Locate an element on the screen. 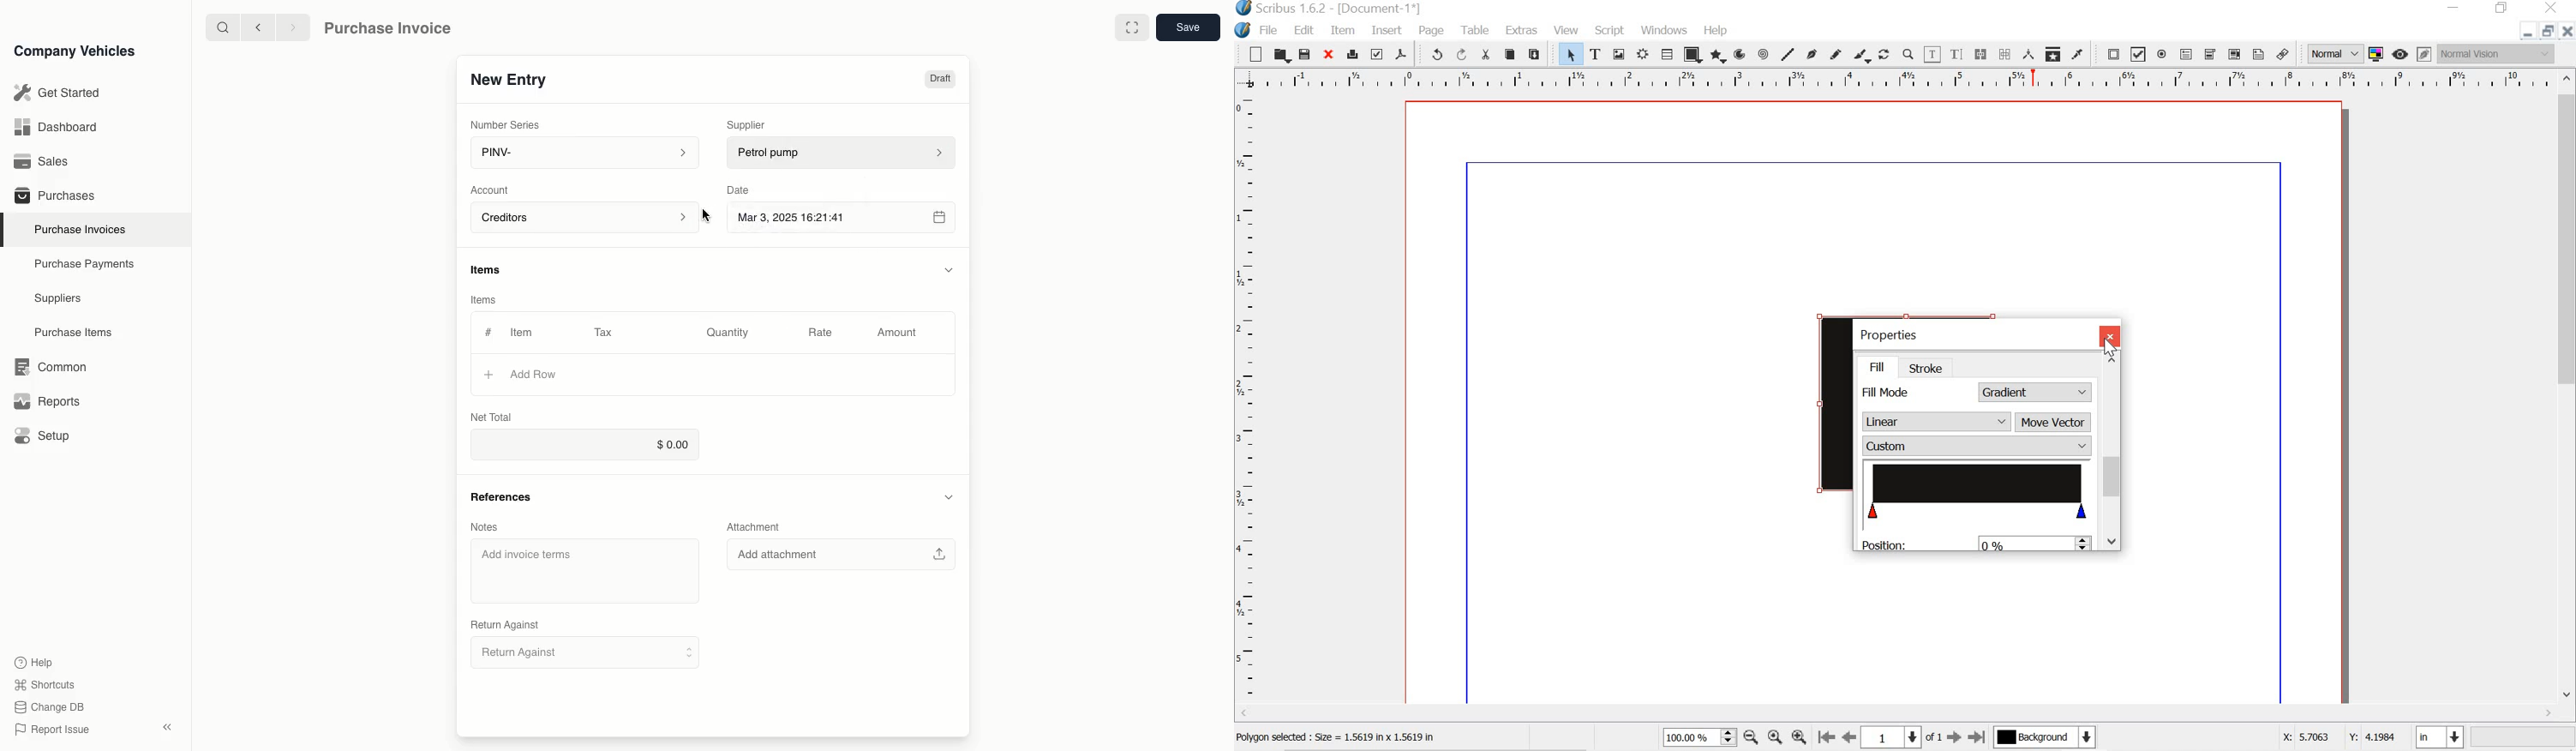 The width and height of the screenshot is (2576, 756). table is located at coordinates (1476, 30).